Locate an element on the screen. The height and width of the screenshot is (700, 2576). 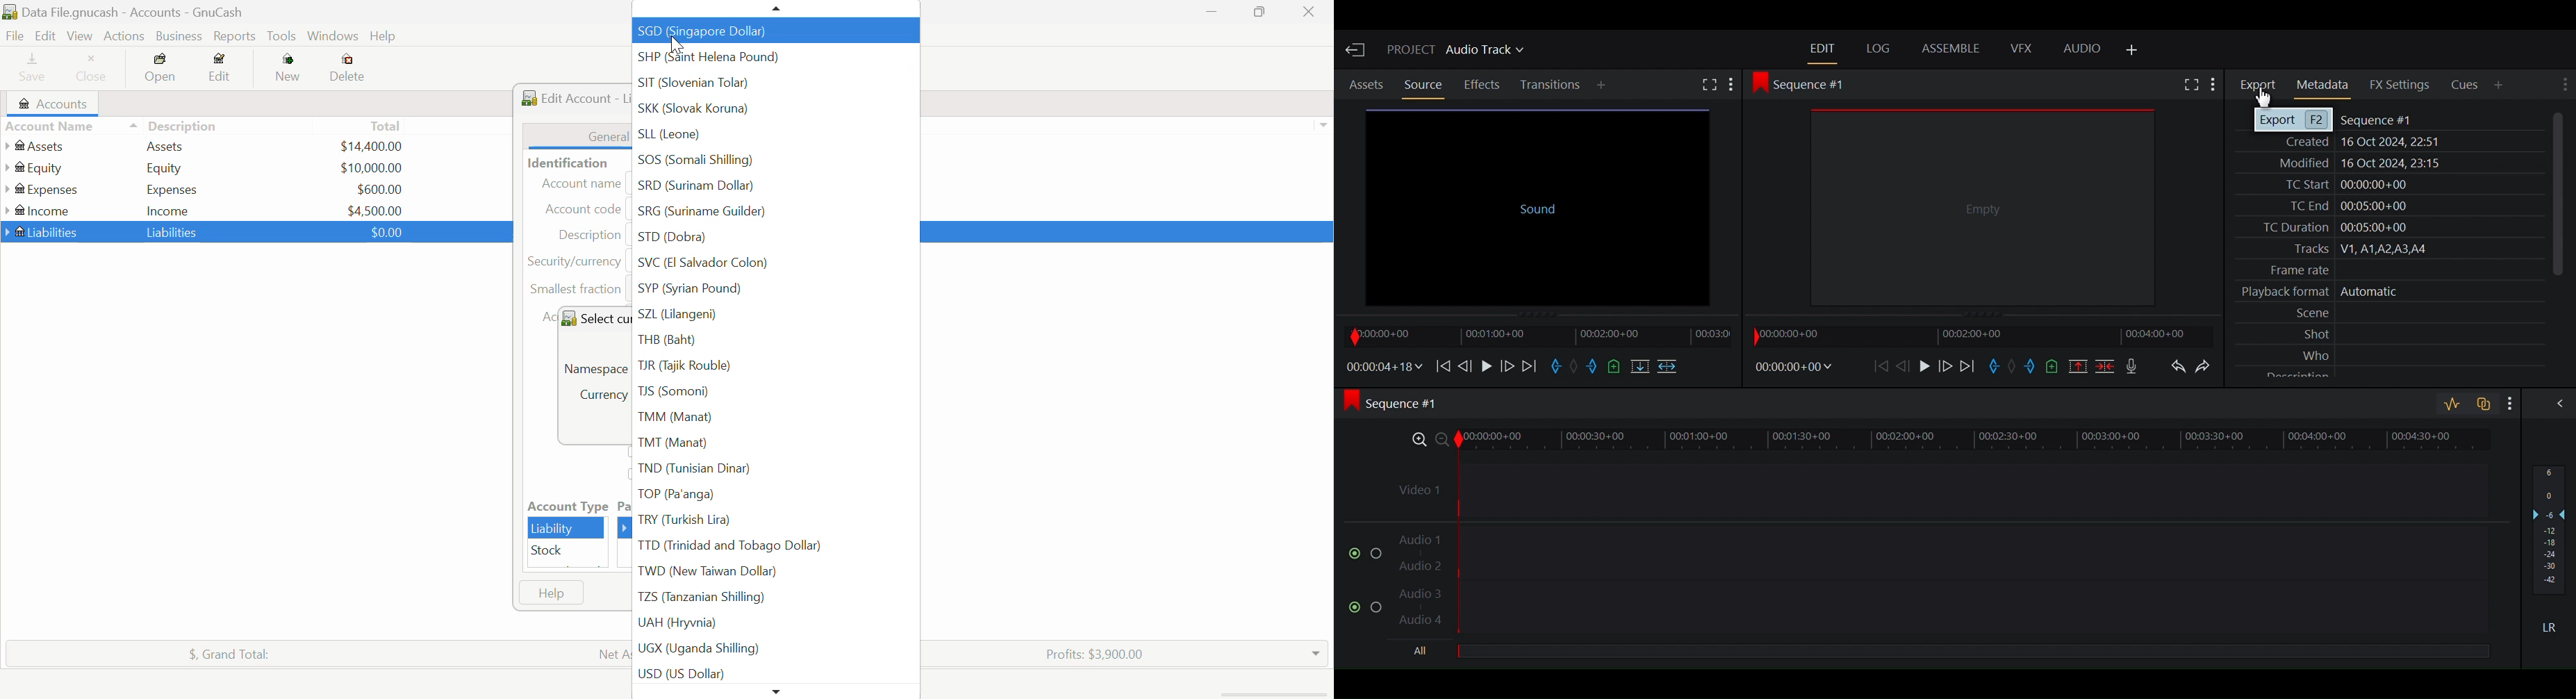
Cursor on SGD is located at coordinates (675, 40).